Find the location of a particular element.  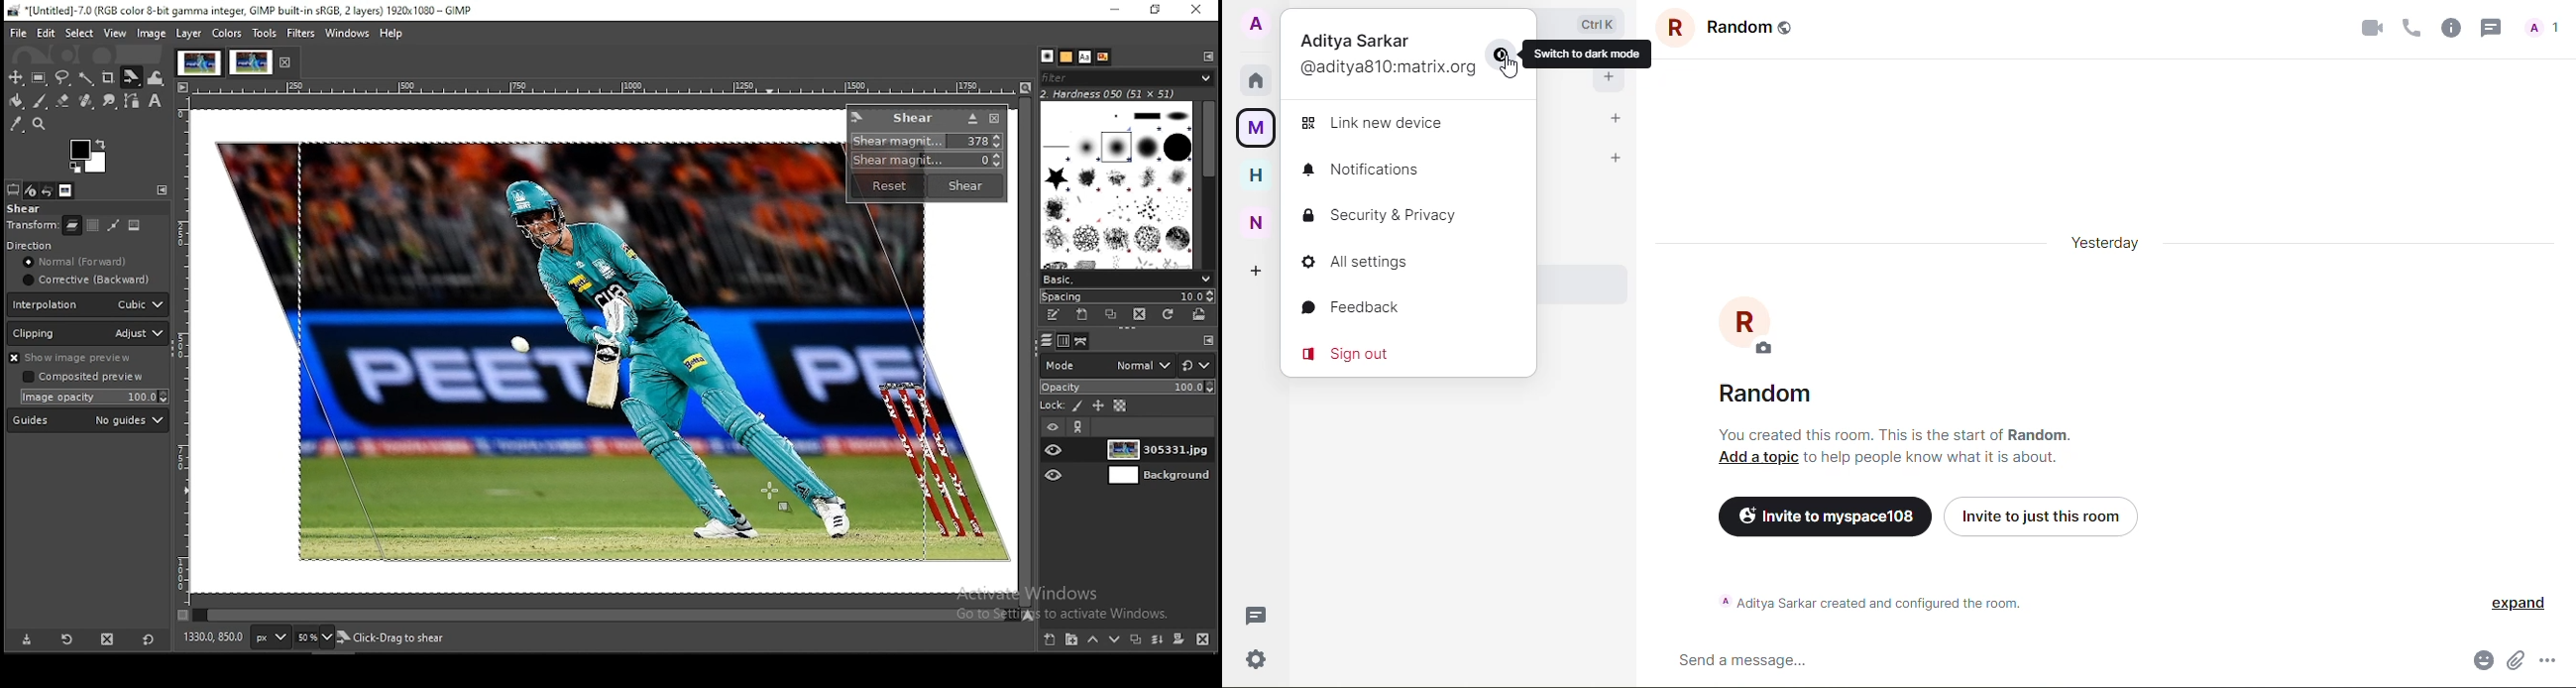

paint bucket tool is located at coordinates (18, 102).